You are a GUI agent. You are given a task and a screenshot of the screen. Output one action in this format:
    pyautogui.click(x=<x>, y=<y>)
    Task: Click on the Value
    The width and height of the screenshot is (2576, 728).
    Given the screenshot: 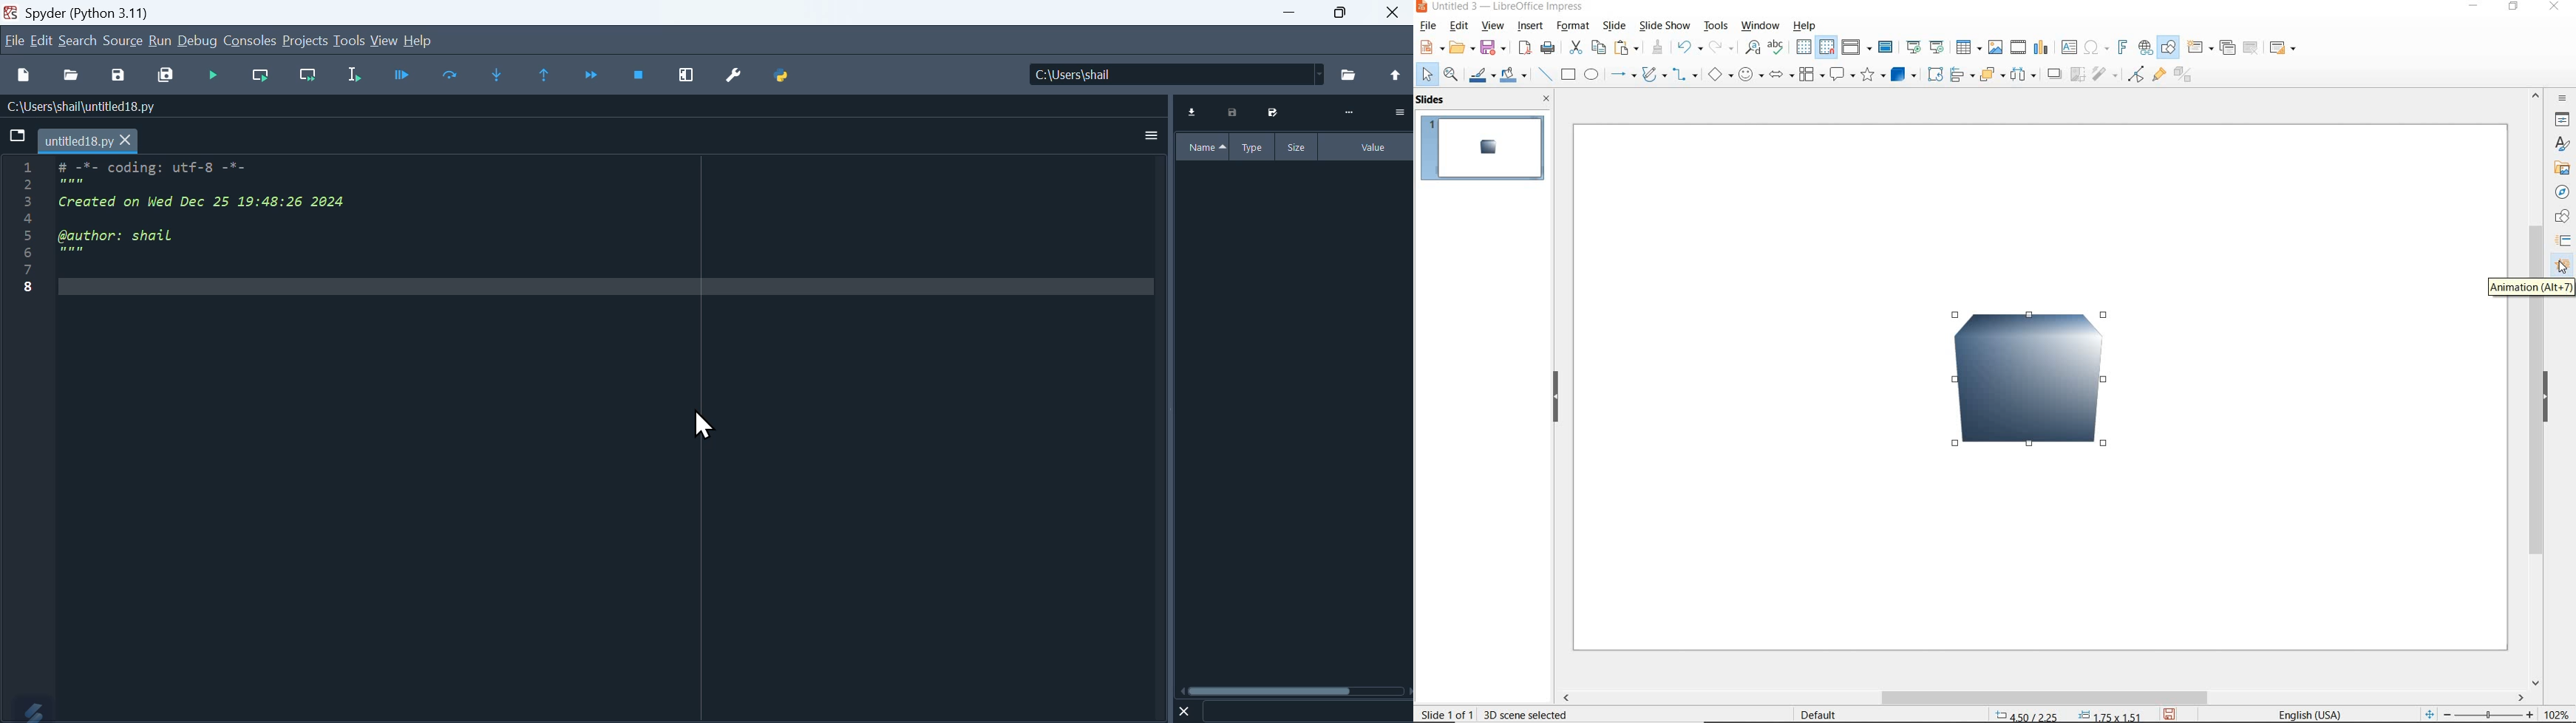 What is the action you would take?
    pyautogui.click(x=1367, y=147)
    